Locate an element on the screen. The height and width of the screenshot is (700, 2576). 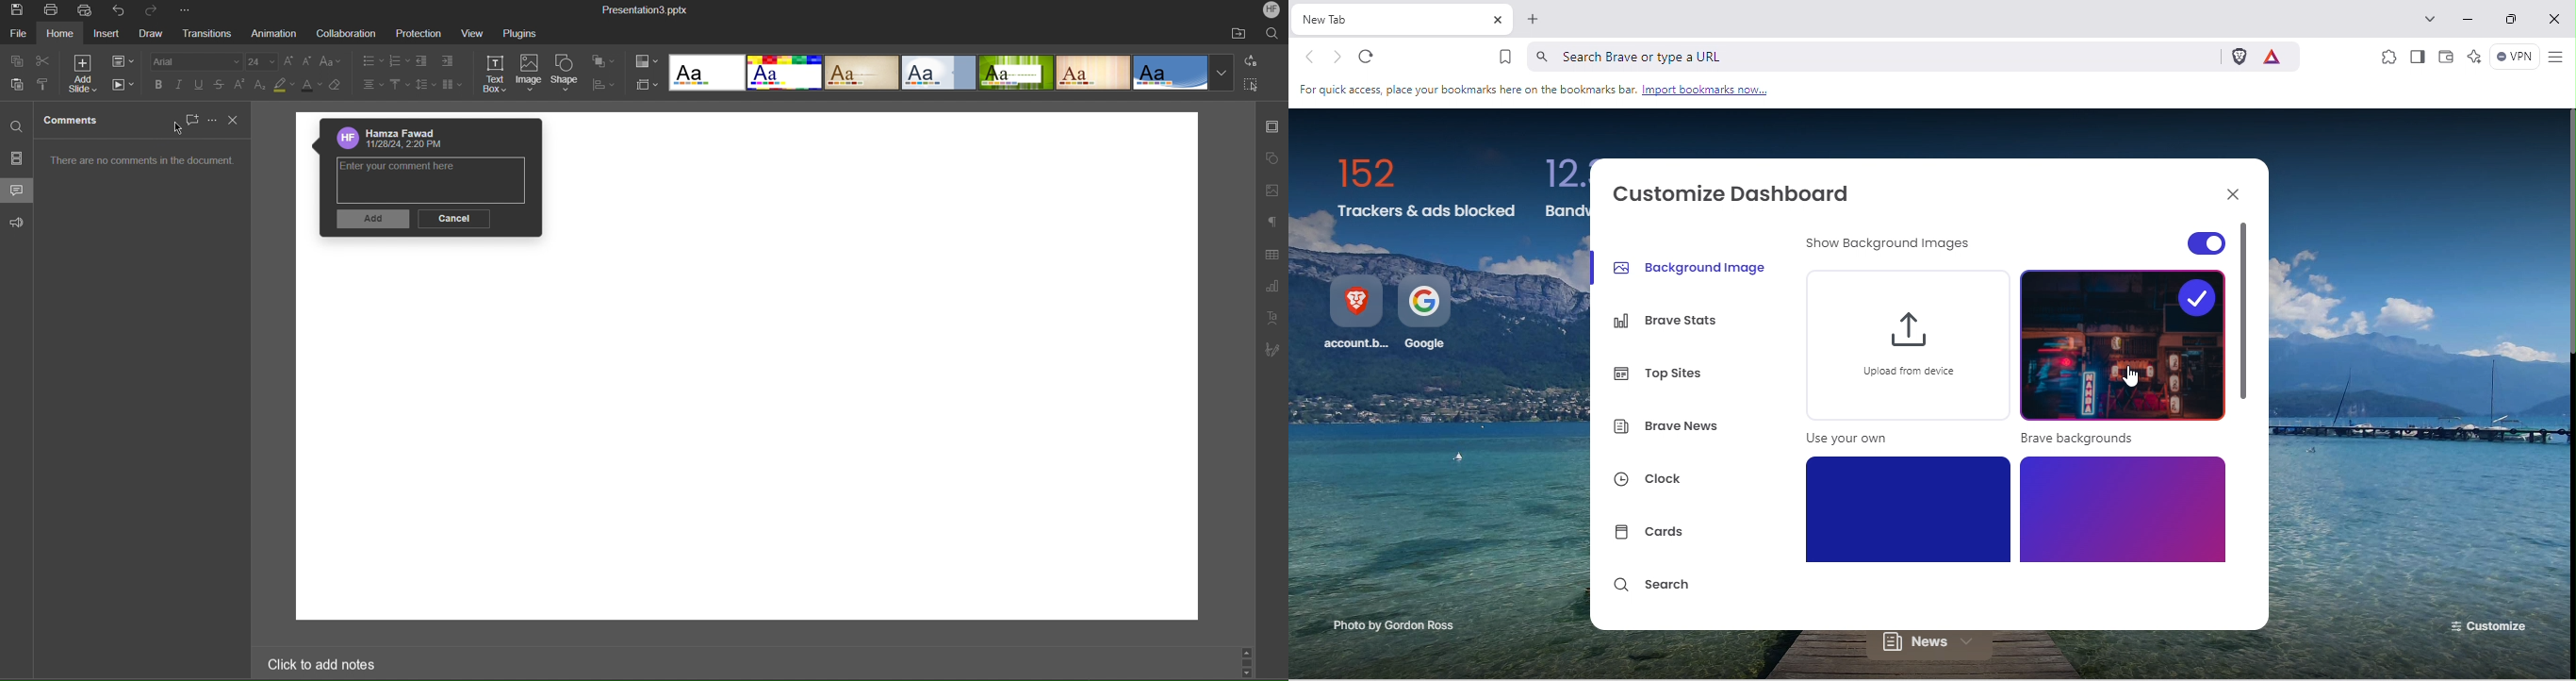
152 Trackers & ads blocked is located at coordinates (1427, 190).